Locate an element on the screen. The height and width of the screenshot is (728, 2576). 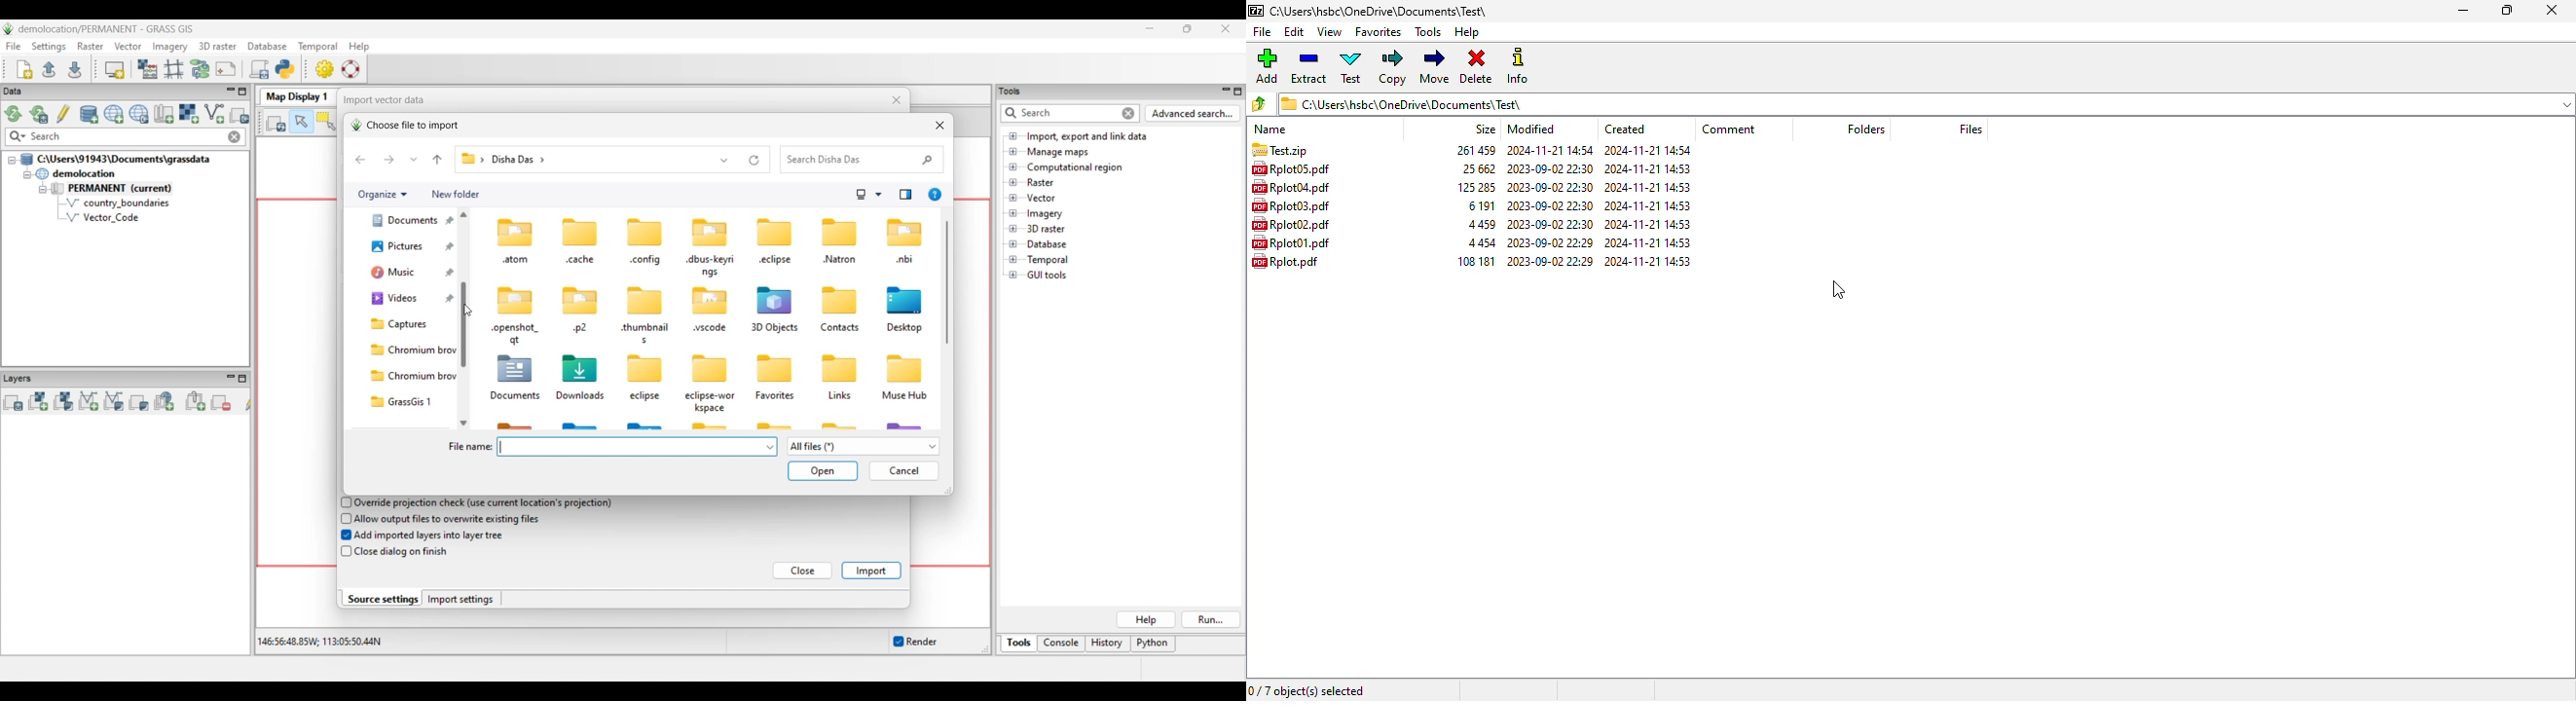
test is located at coordinates (1351, 67).